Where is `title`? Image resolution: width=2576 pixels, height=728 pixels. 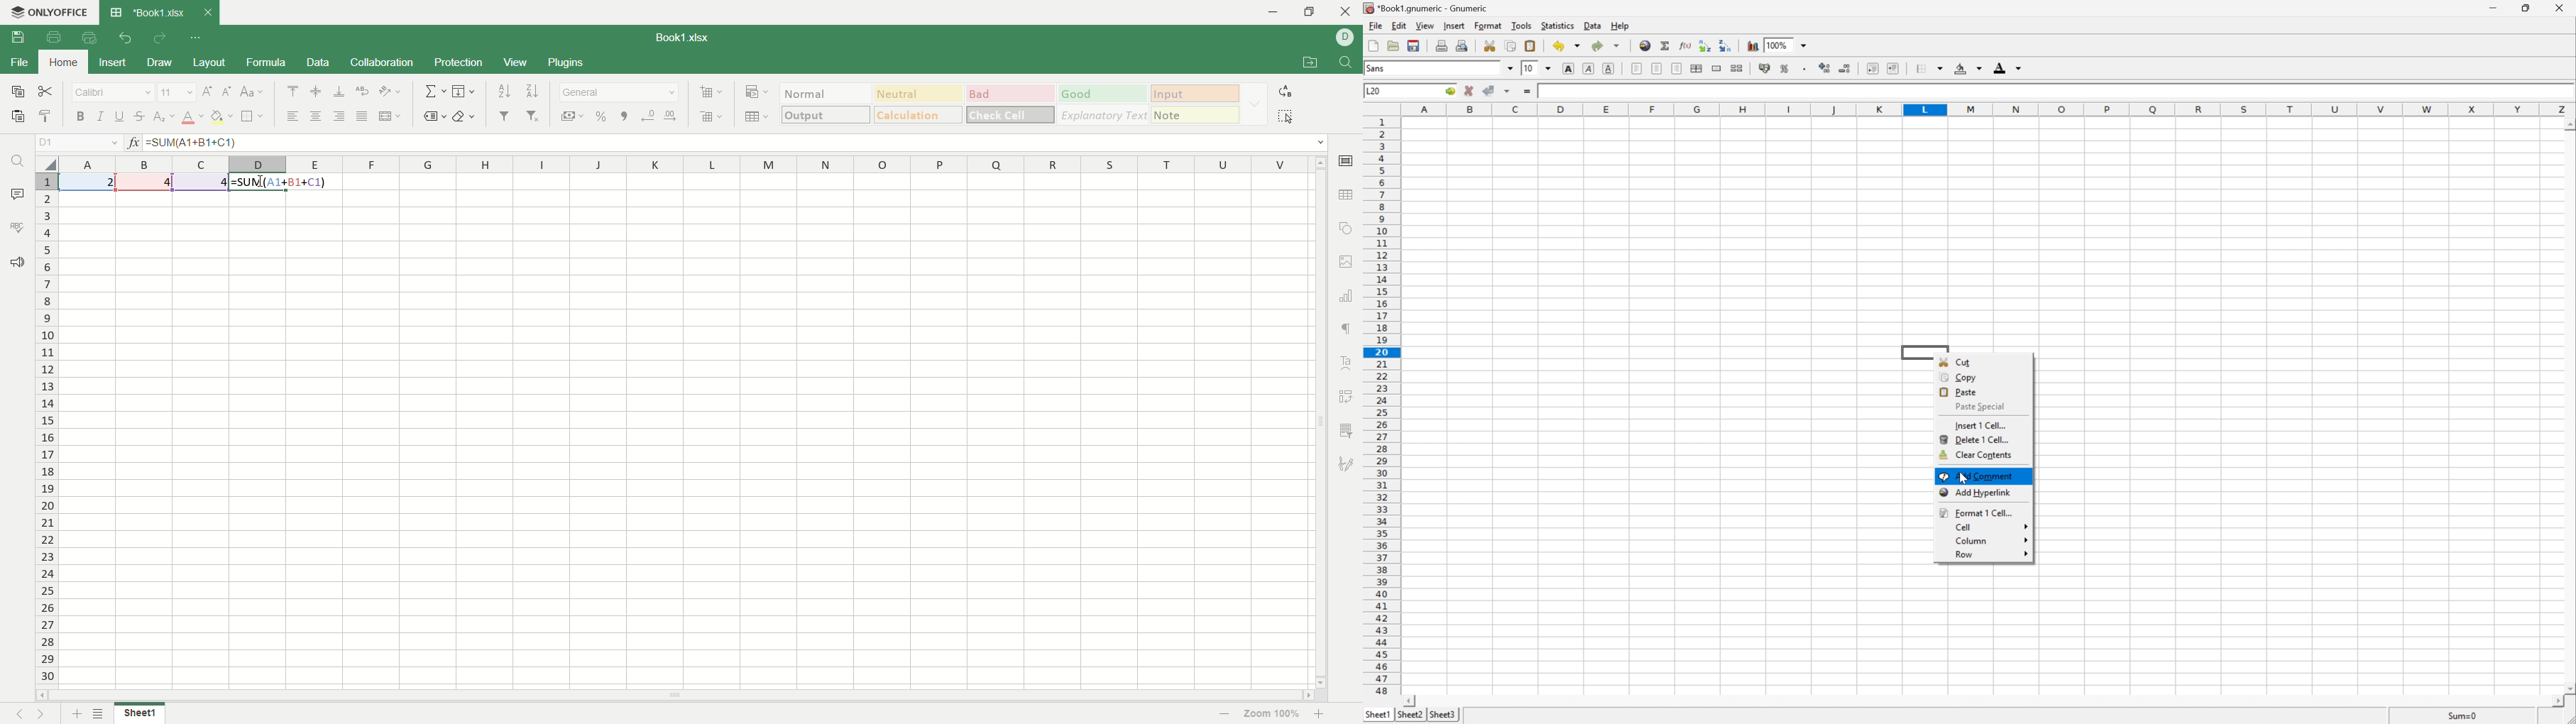
title is located at coordinates (157, 12).